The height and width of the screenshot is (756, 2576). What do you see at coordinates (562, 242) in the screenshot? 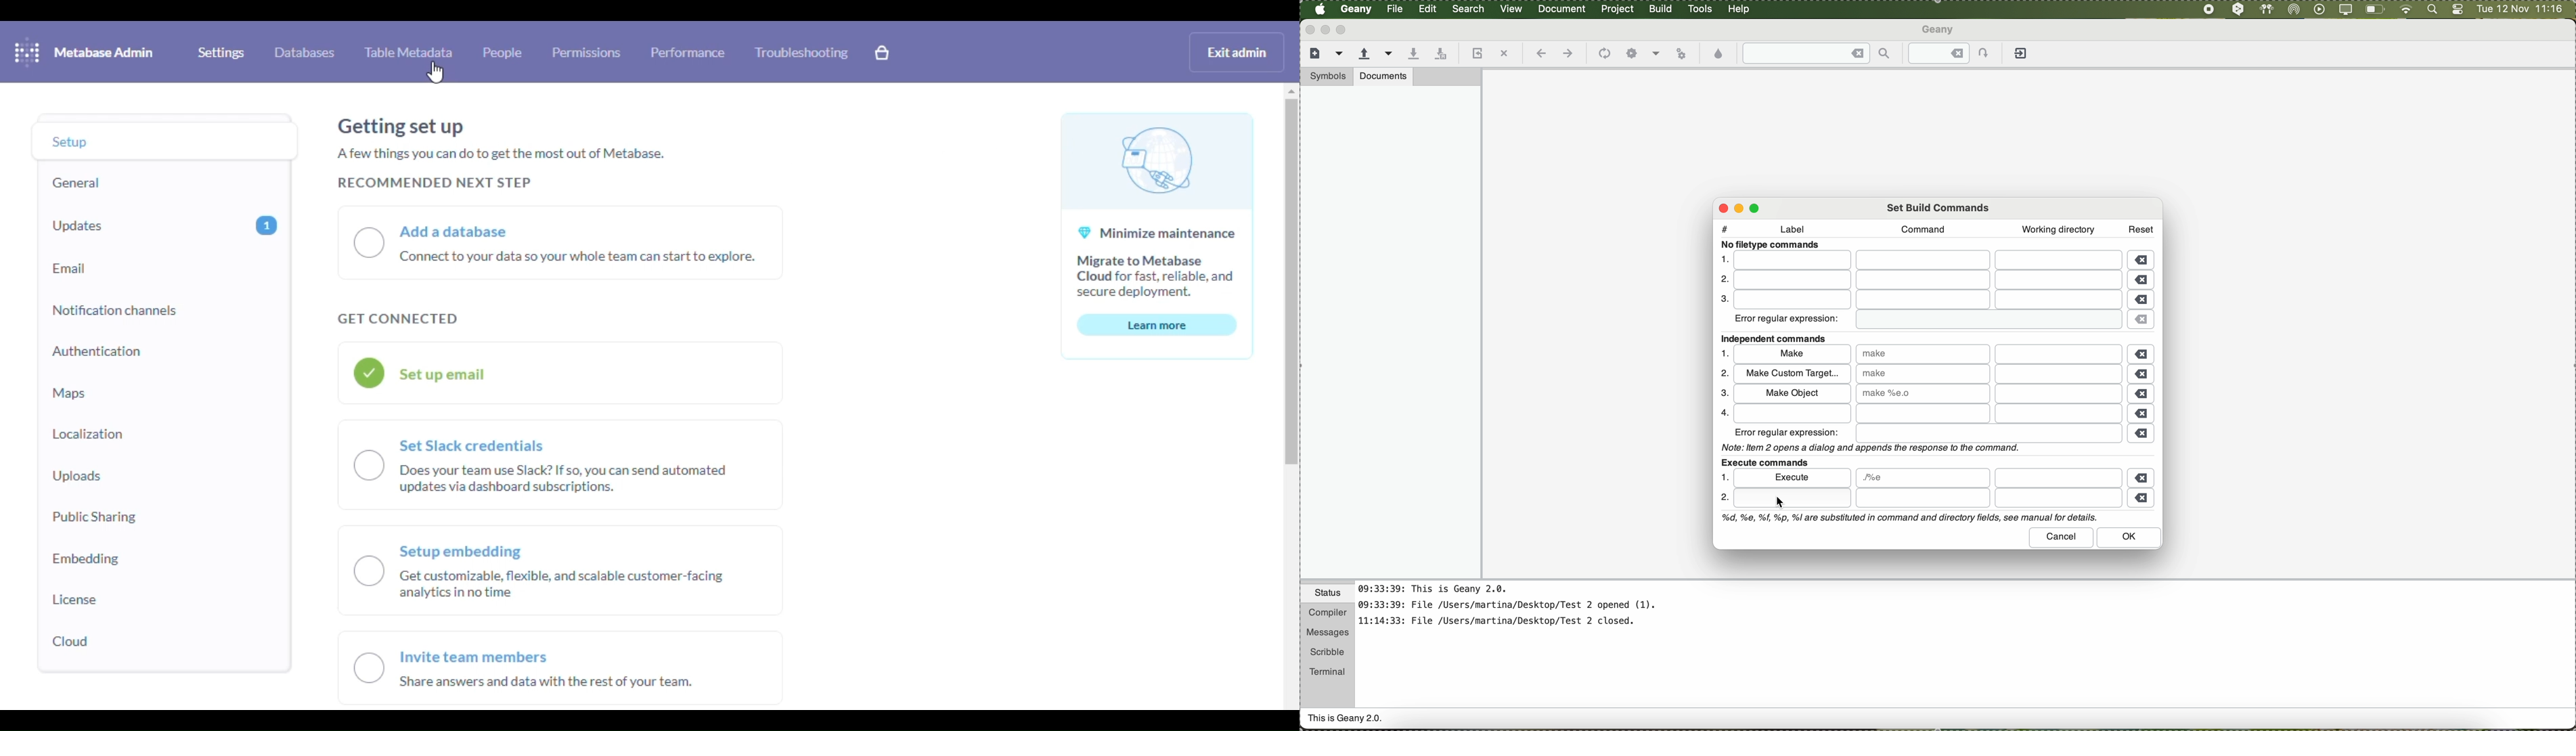
I see `add a database` at bounding box center [562, 242].